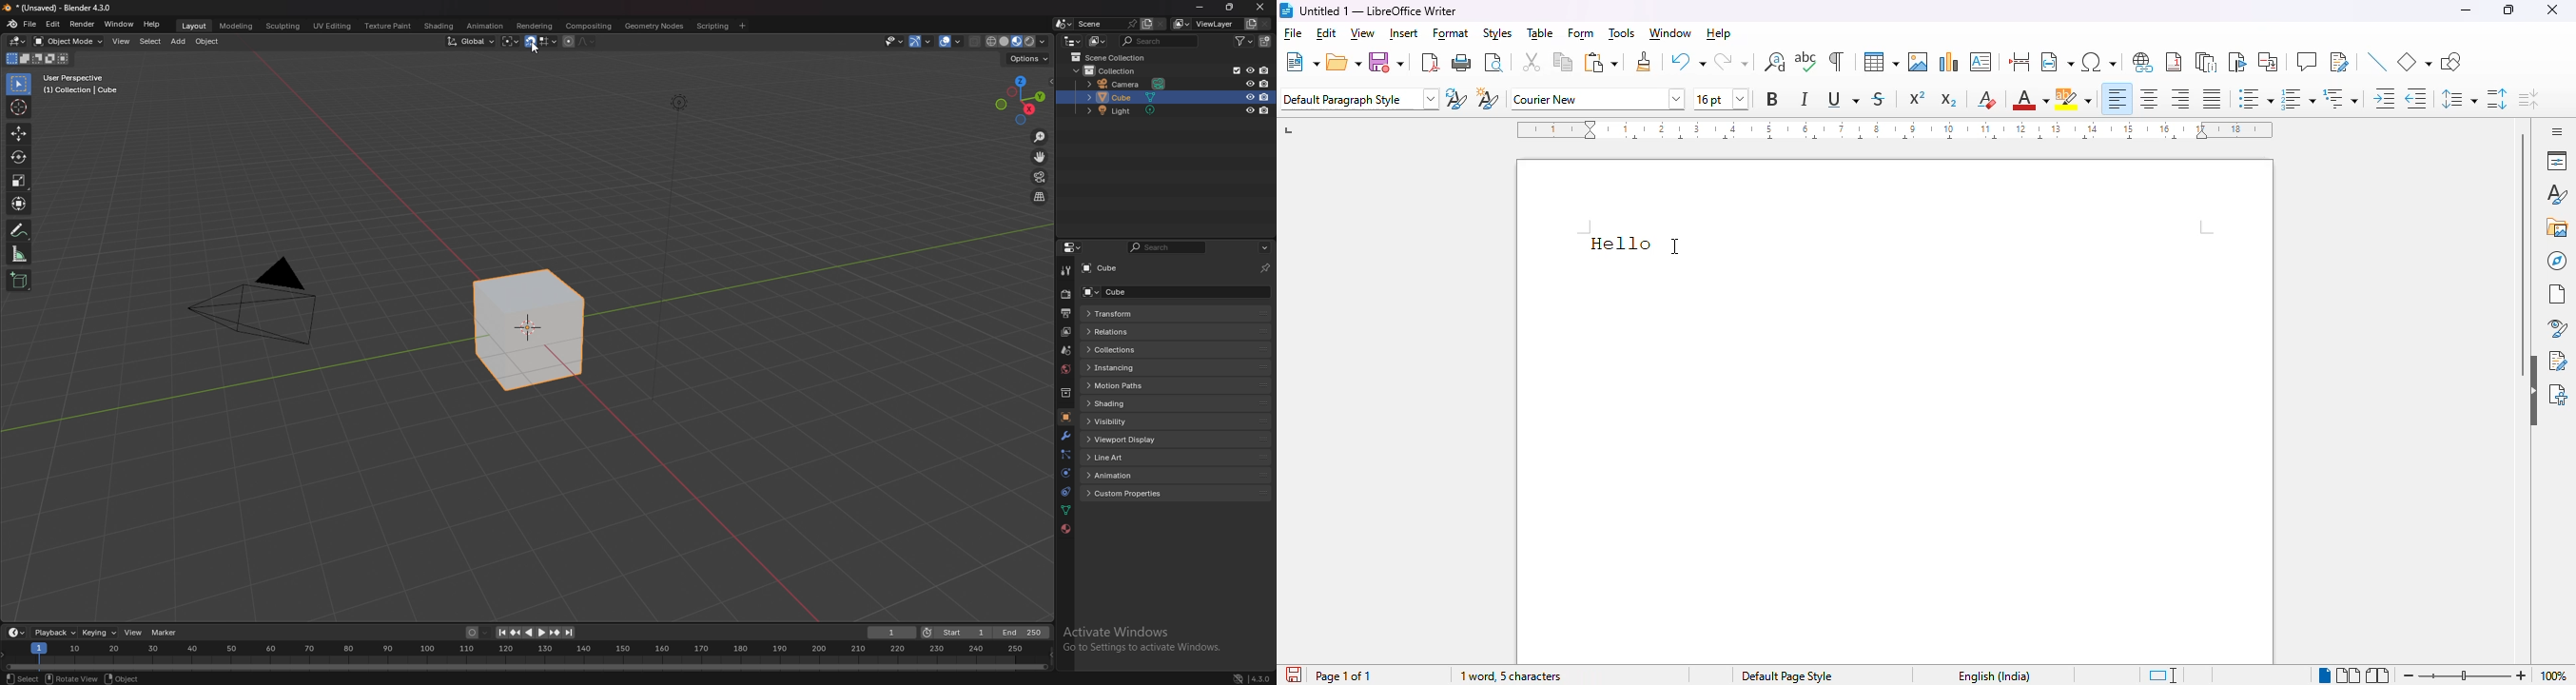  I want to click on cursor, so click(535, 50).